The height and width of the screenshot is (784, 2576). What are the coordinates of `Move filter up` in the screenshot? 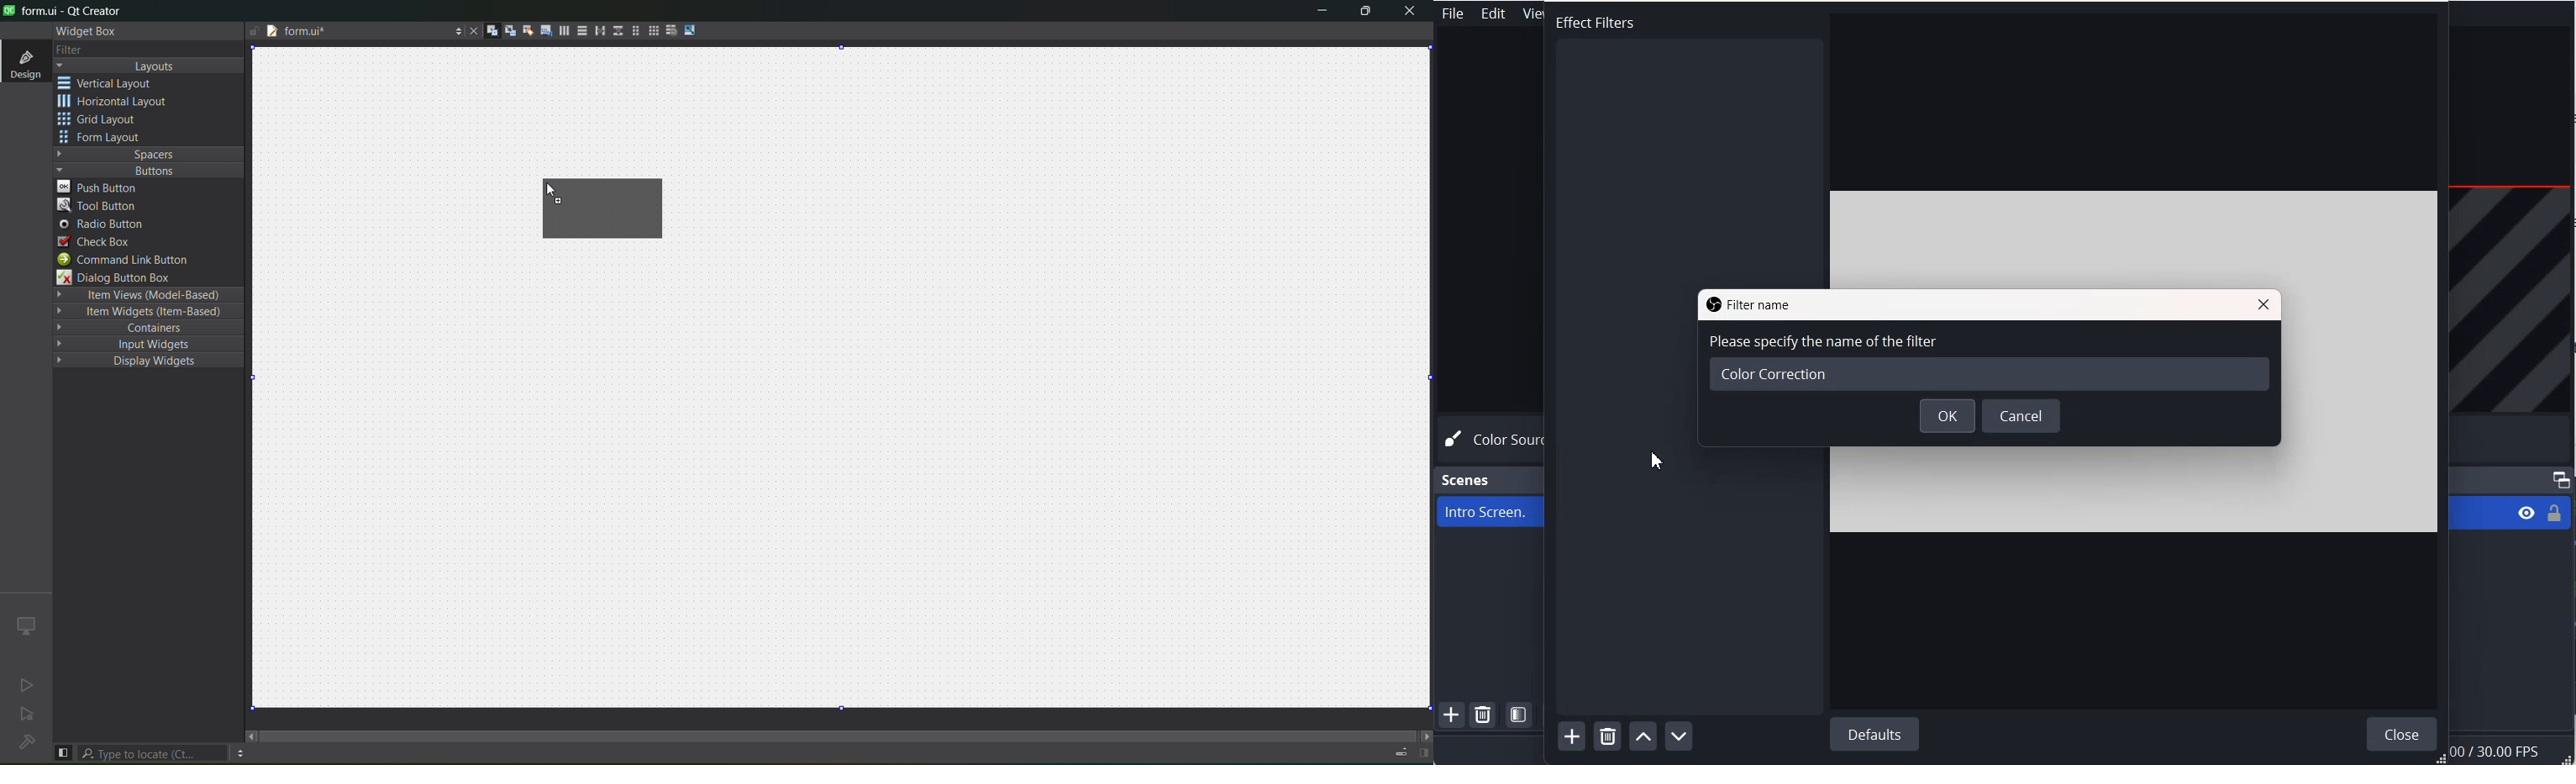 It's located at (1643, 735).